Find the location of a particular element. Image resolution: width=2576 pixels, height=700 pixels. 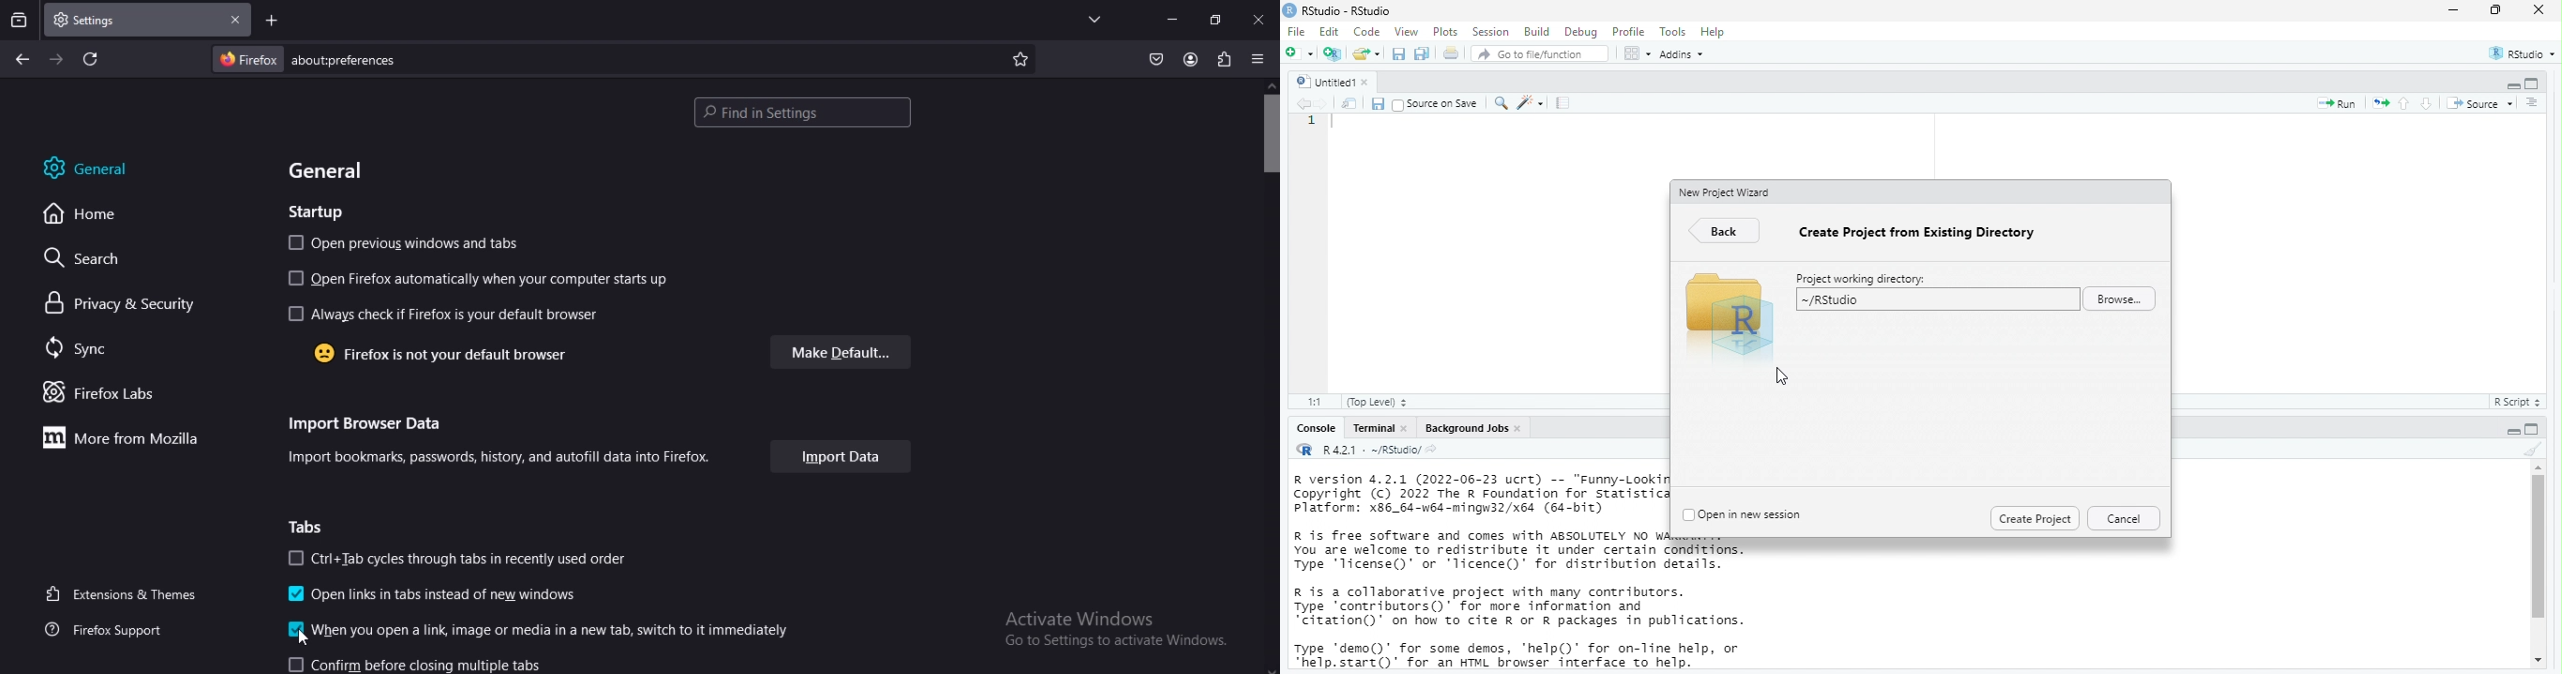

save to pocket is located at coordinates (1154, 60).